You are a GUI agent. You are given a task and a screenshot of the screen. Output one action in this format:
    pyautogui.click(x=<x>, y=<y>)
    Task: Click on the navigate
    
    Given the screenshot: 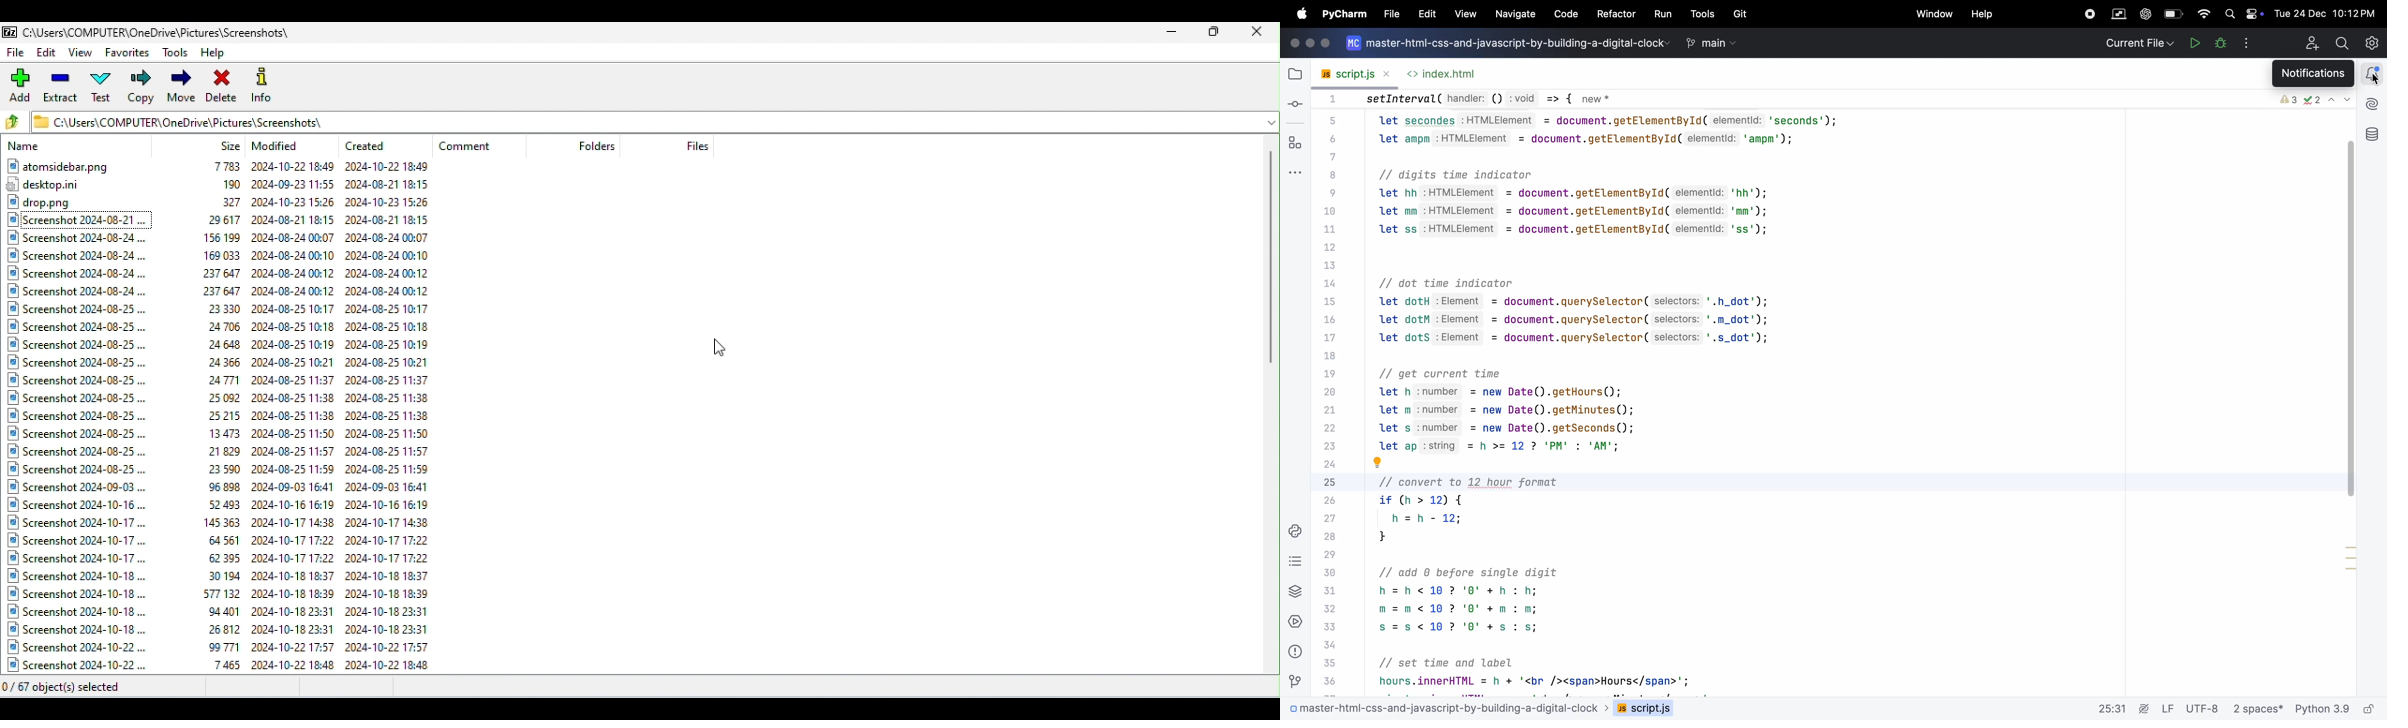 What is the action you would take?
    pyautogui.click(x=1513, y=14)
    